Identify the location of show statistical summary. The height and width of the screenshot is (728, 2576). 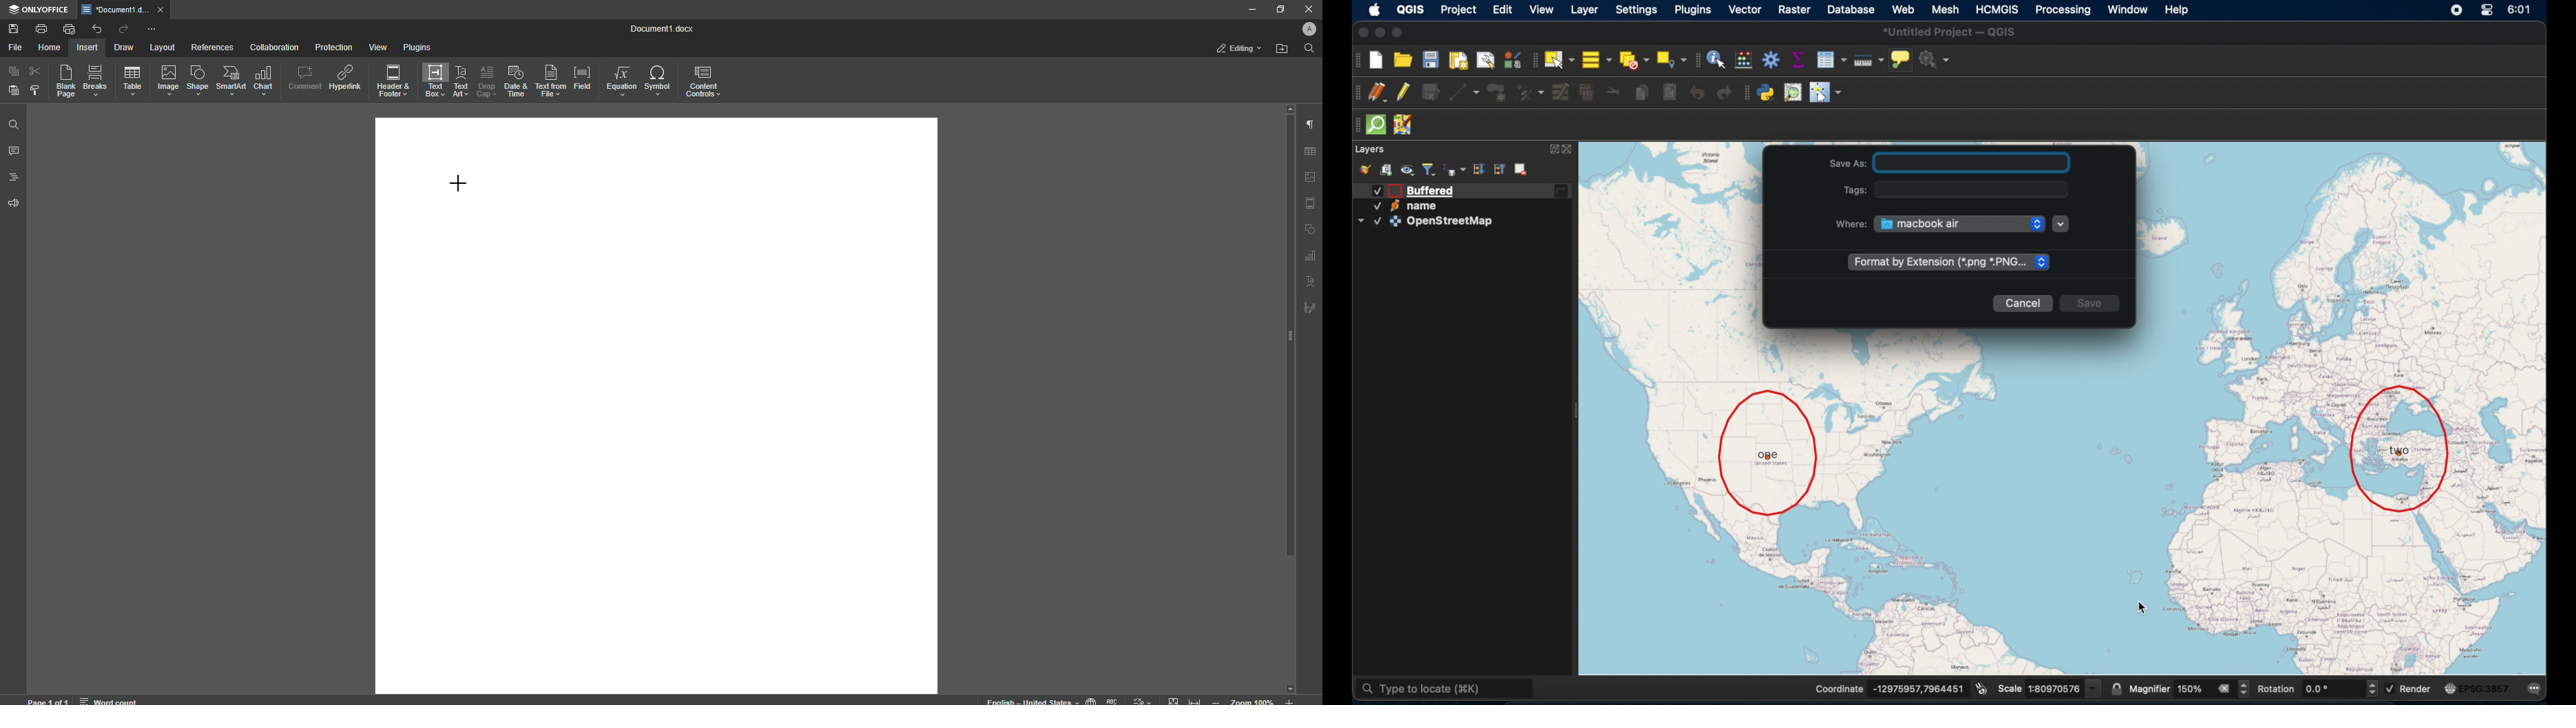
(1799, 59).